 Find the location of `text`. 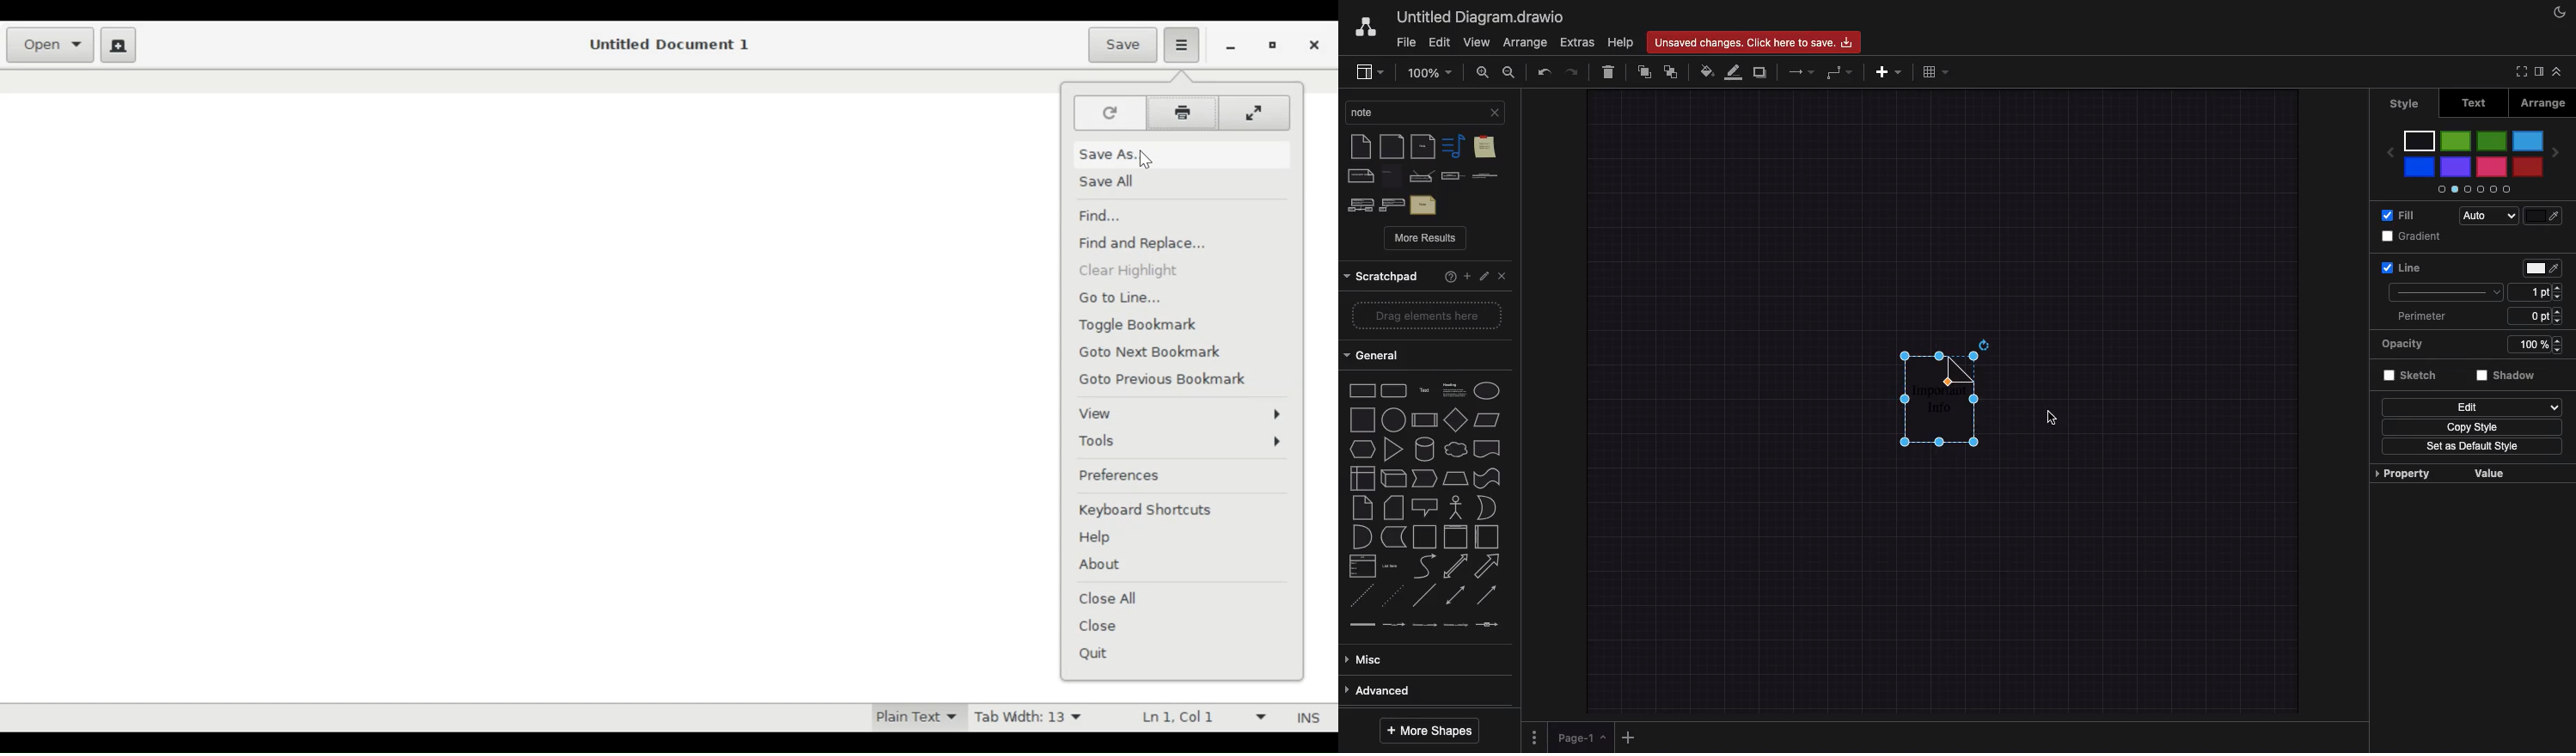

text is located at coordinates (1423, 205).